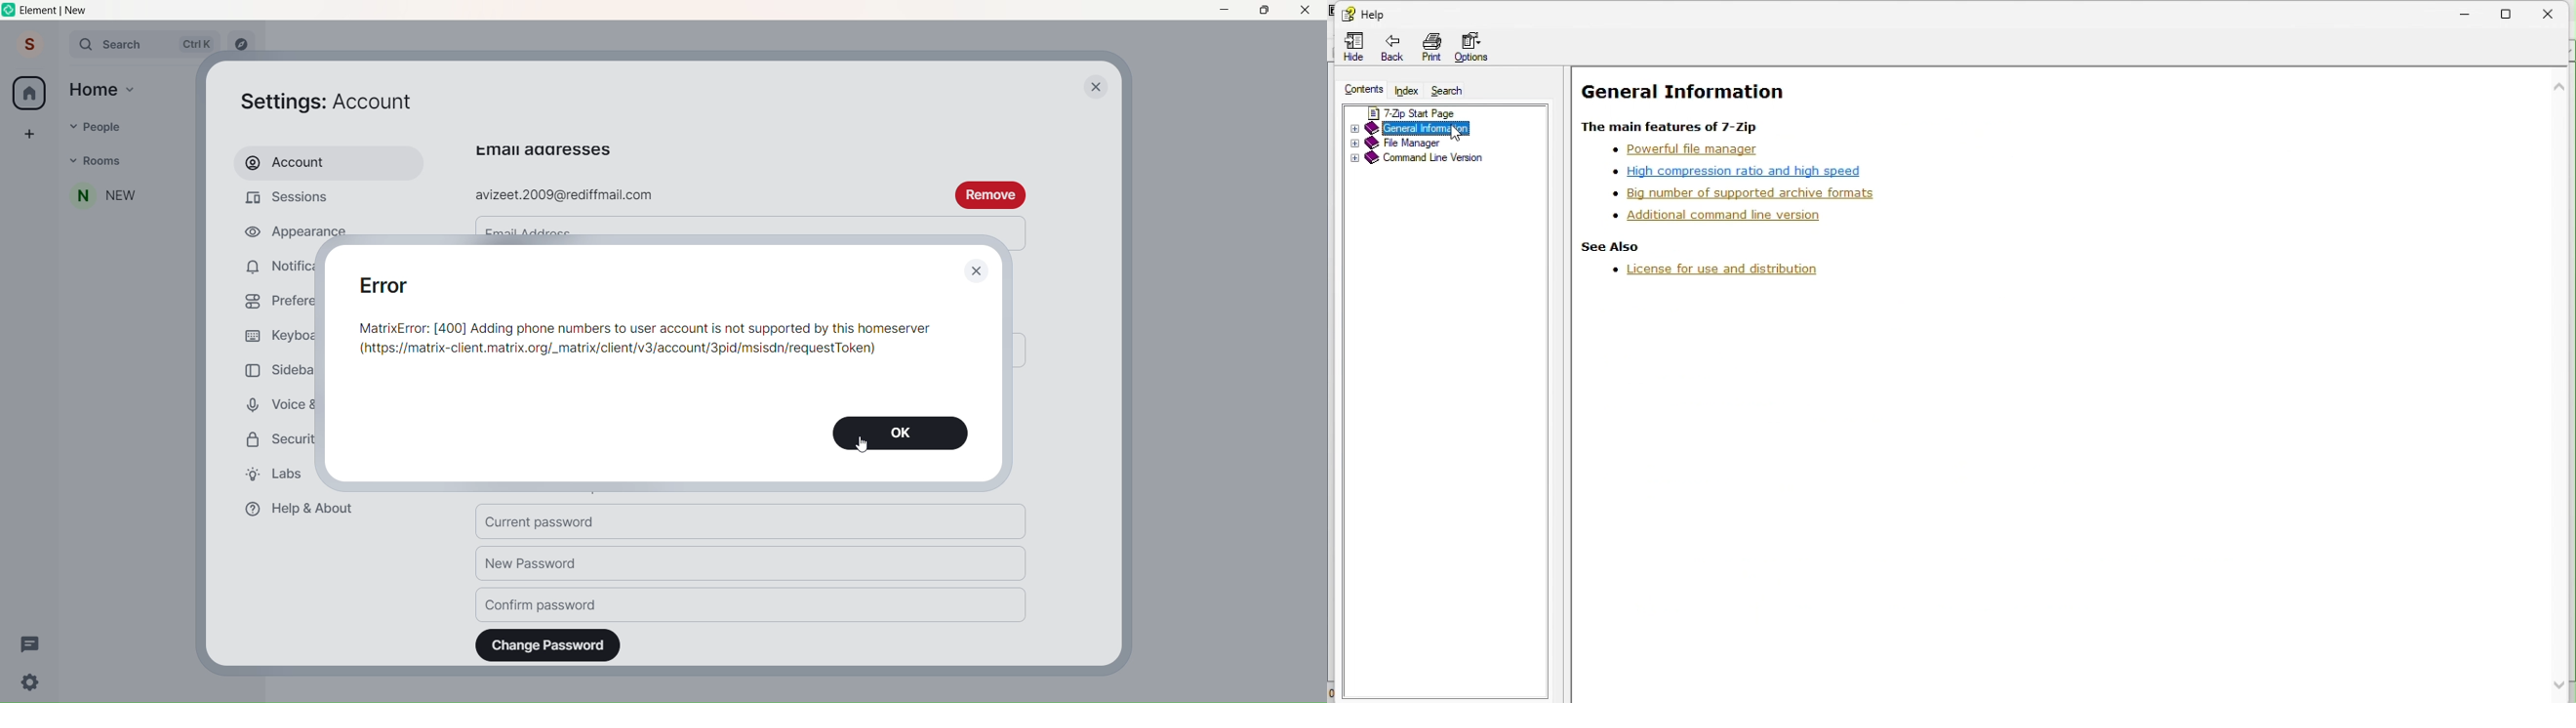  Describe the element at coordinates (752, 604) in the screenshot. I see `Confirm Password` at that location.